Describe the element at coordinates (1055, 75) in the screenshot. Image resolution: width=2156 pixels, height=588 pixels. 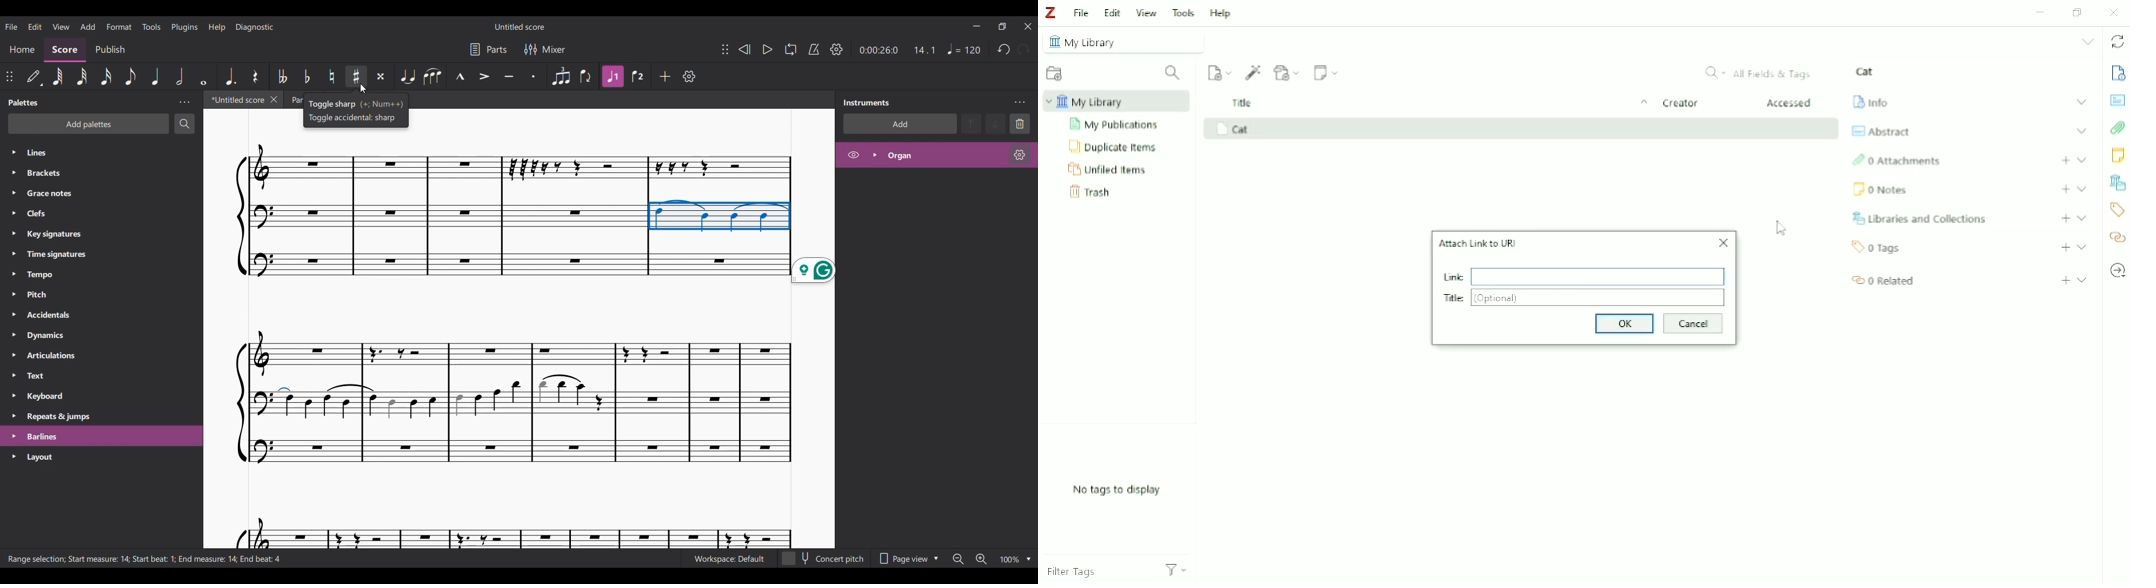
I see `New Collection` at that location.